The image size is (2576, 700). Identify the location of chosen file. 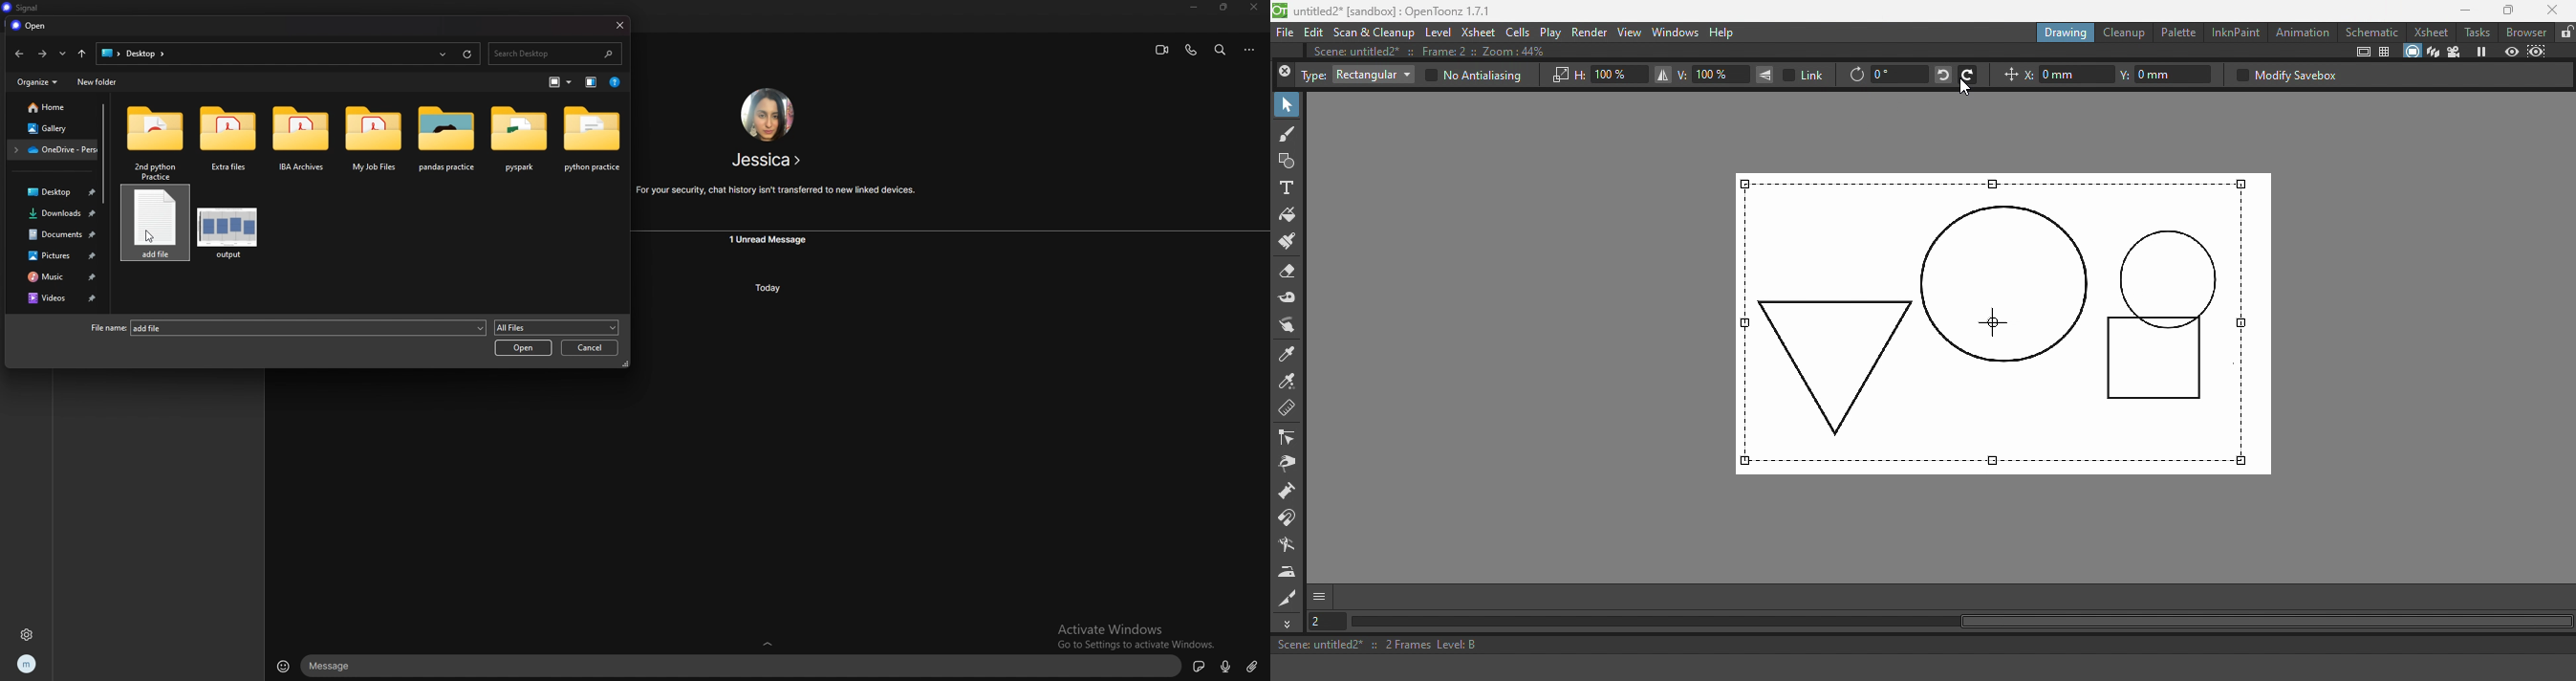
(156, 225).